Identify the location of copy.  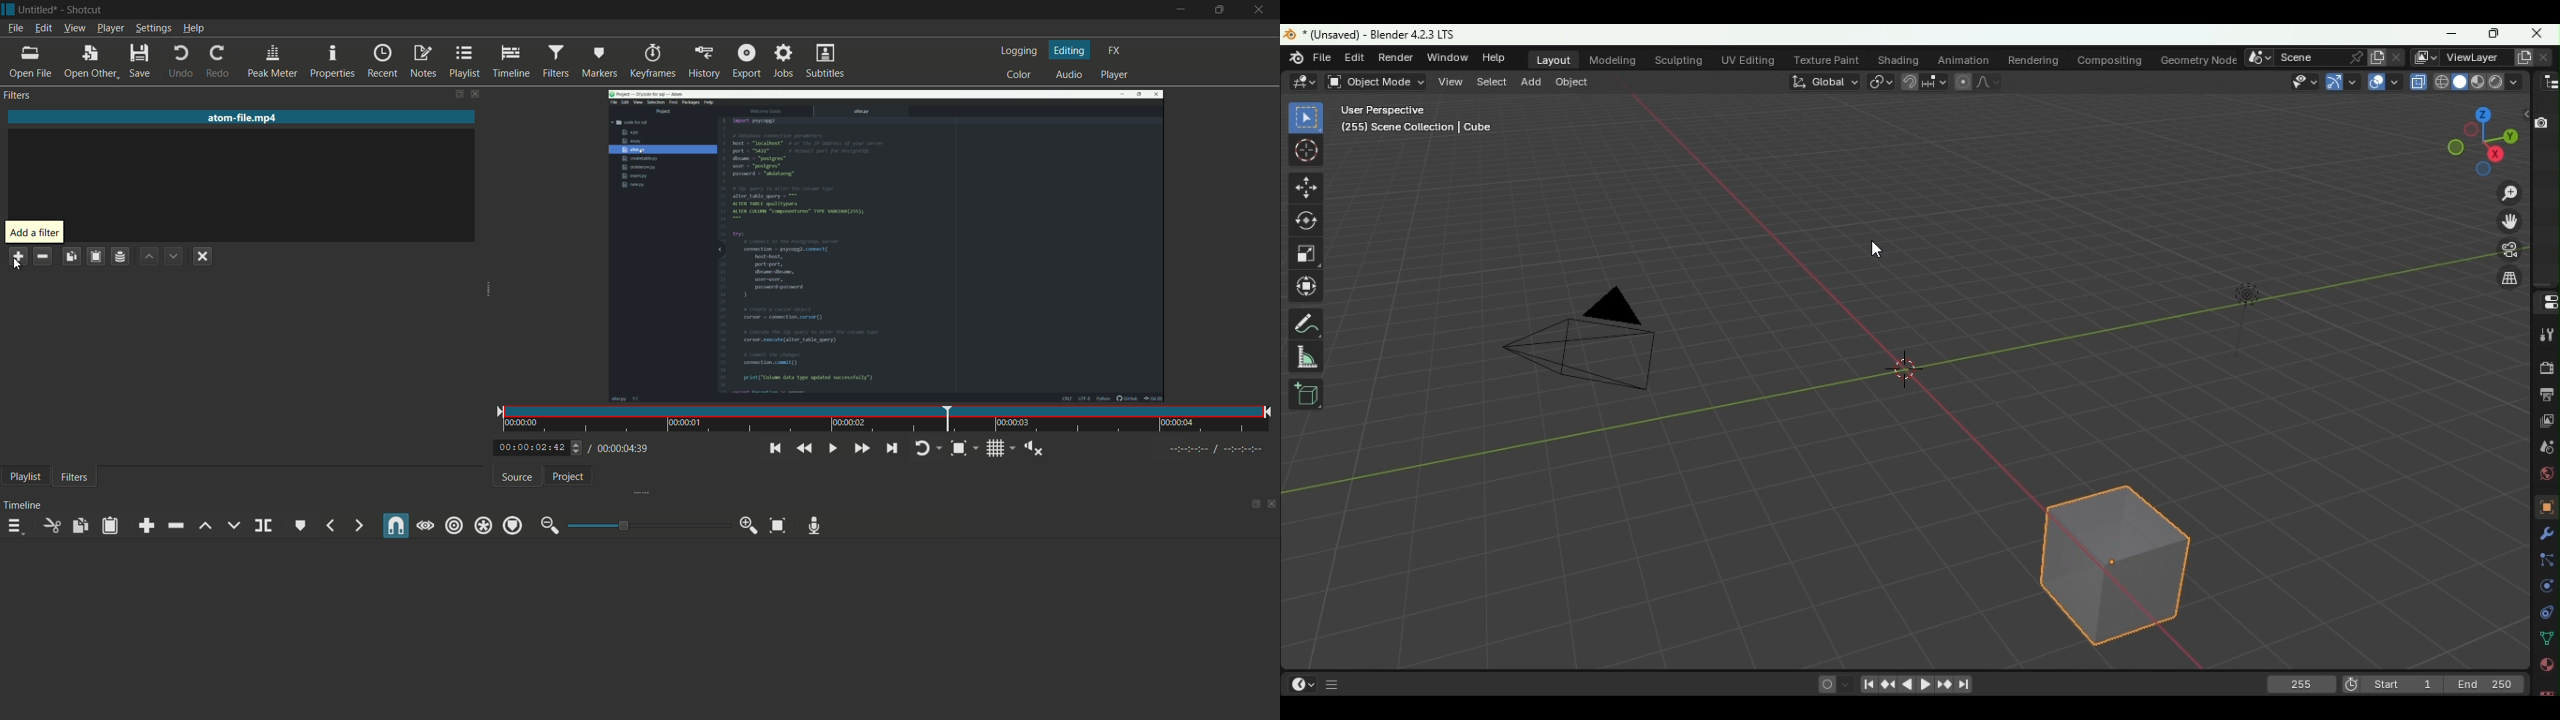
(79, 526).